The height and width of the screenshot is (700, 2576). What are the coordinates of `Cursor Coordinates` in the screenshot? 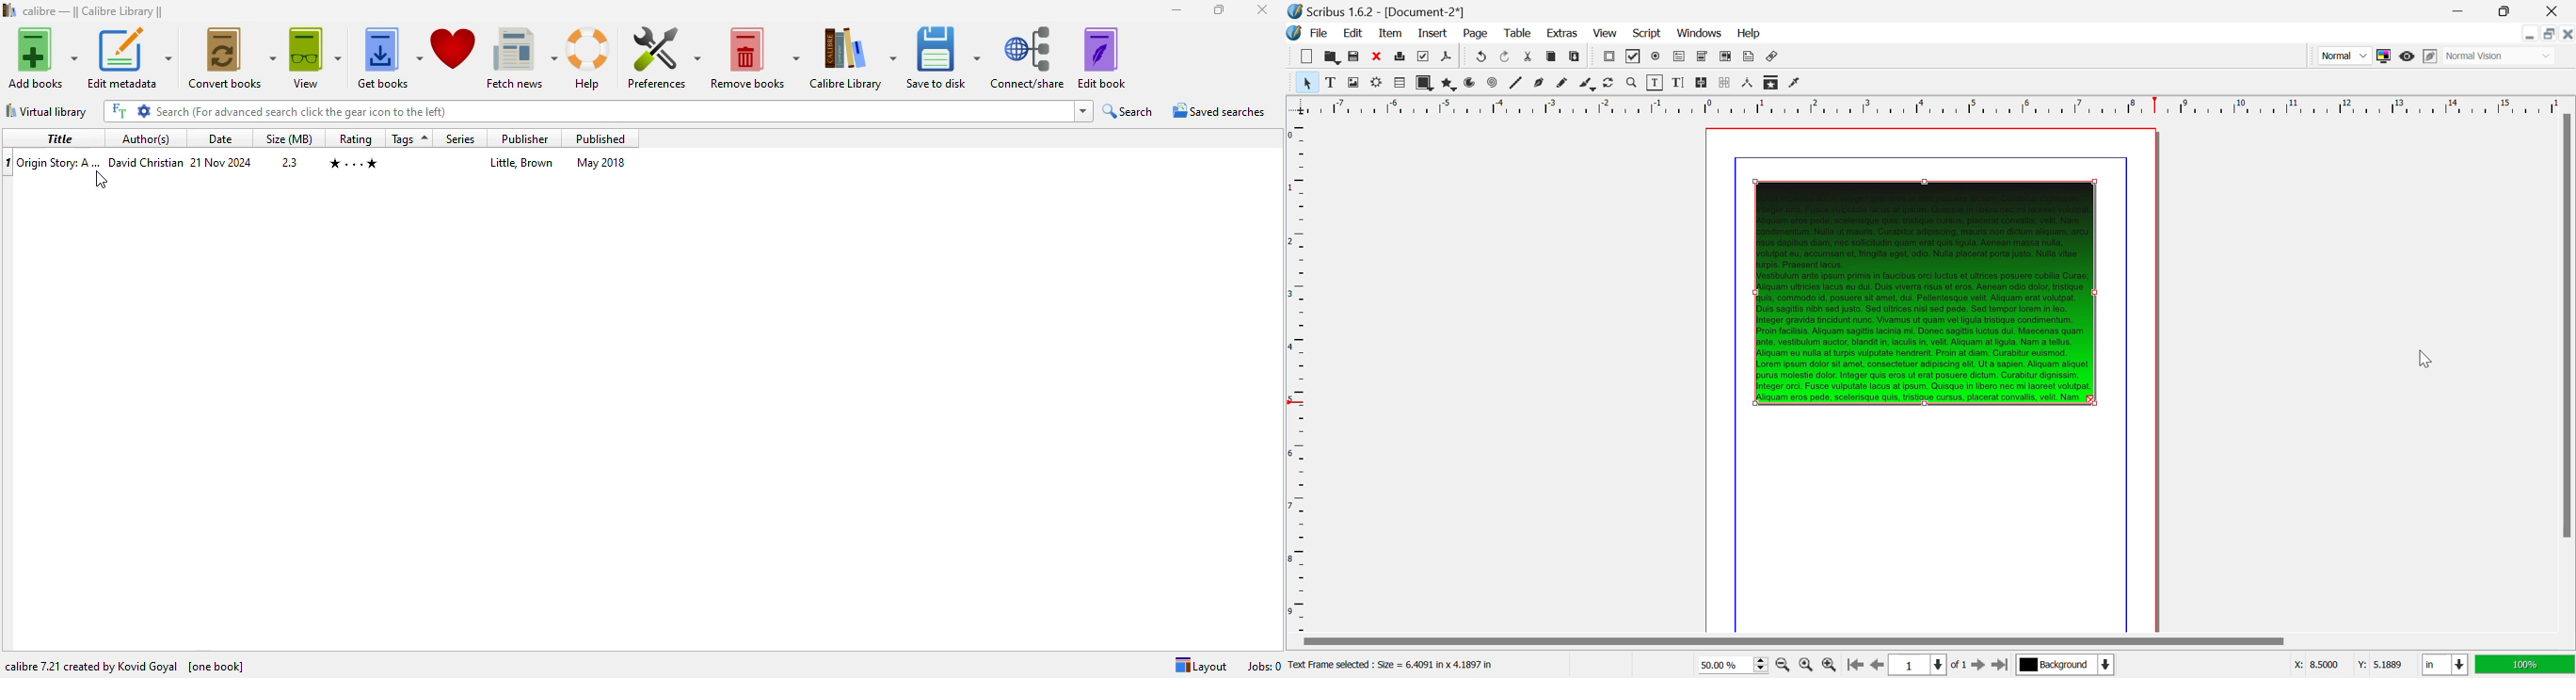 It's located at (2348, 665).